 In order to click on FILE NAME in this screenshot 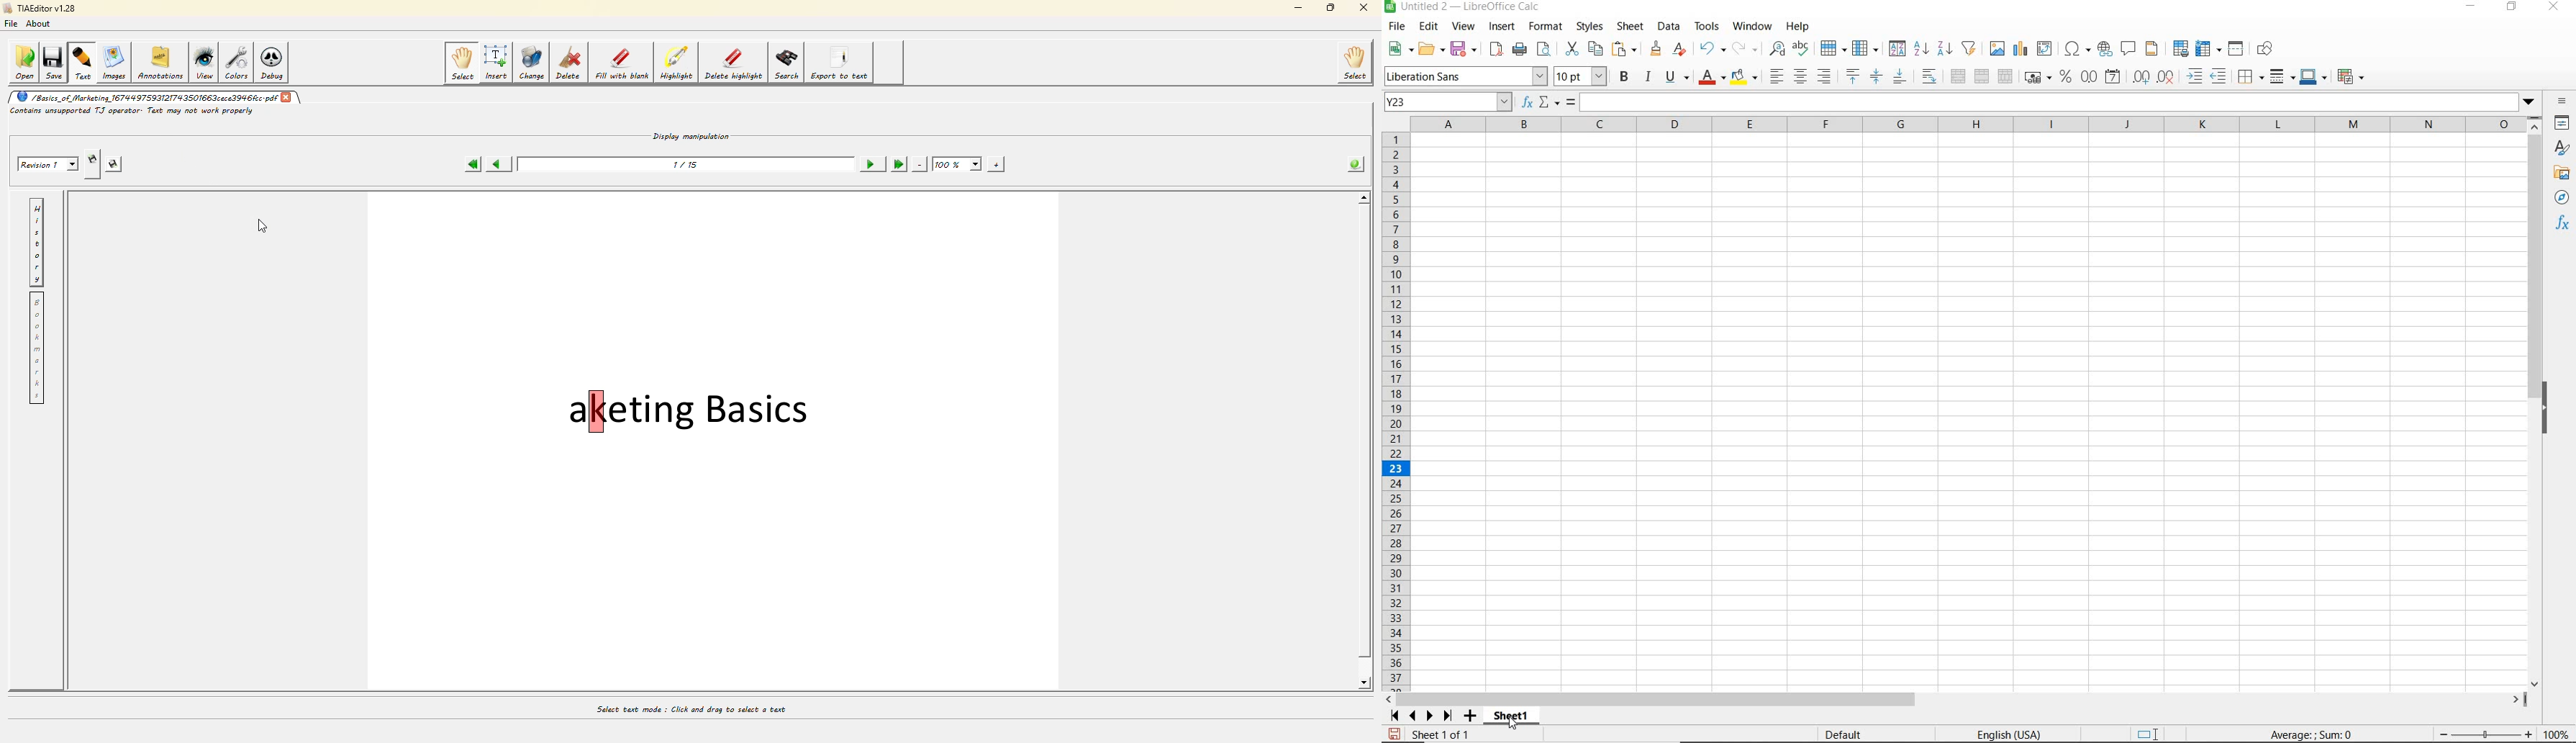, I will do `click(1465, 8)`.